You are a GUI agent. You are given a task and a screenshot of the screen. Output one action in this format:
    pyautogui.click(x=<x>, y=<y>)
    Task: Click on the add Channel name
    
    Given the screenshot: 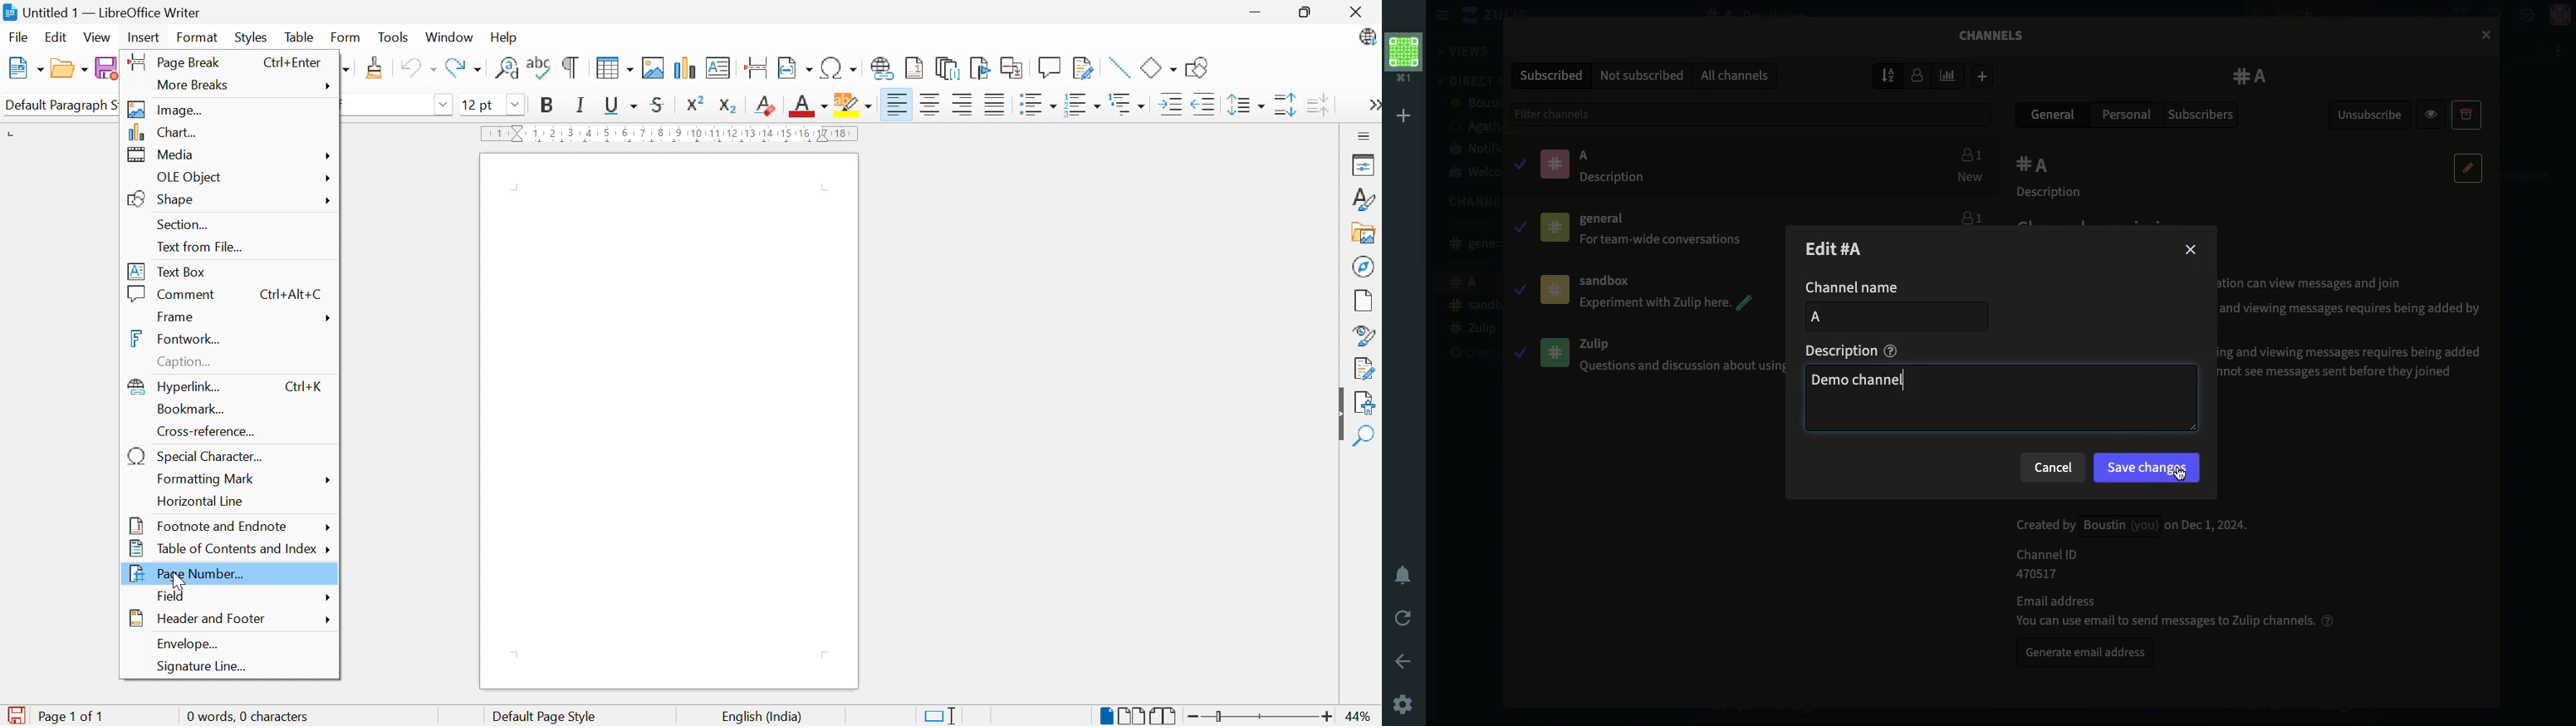 What is the action you would take?
    pyautogui.click(x=1893, y=318)
    